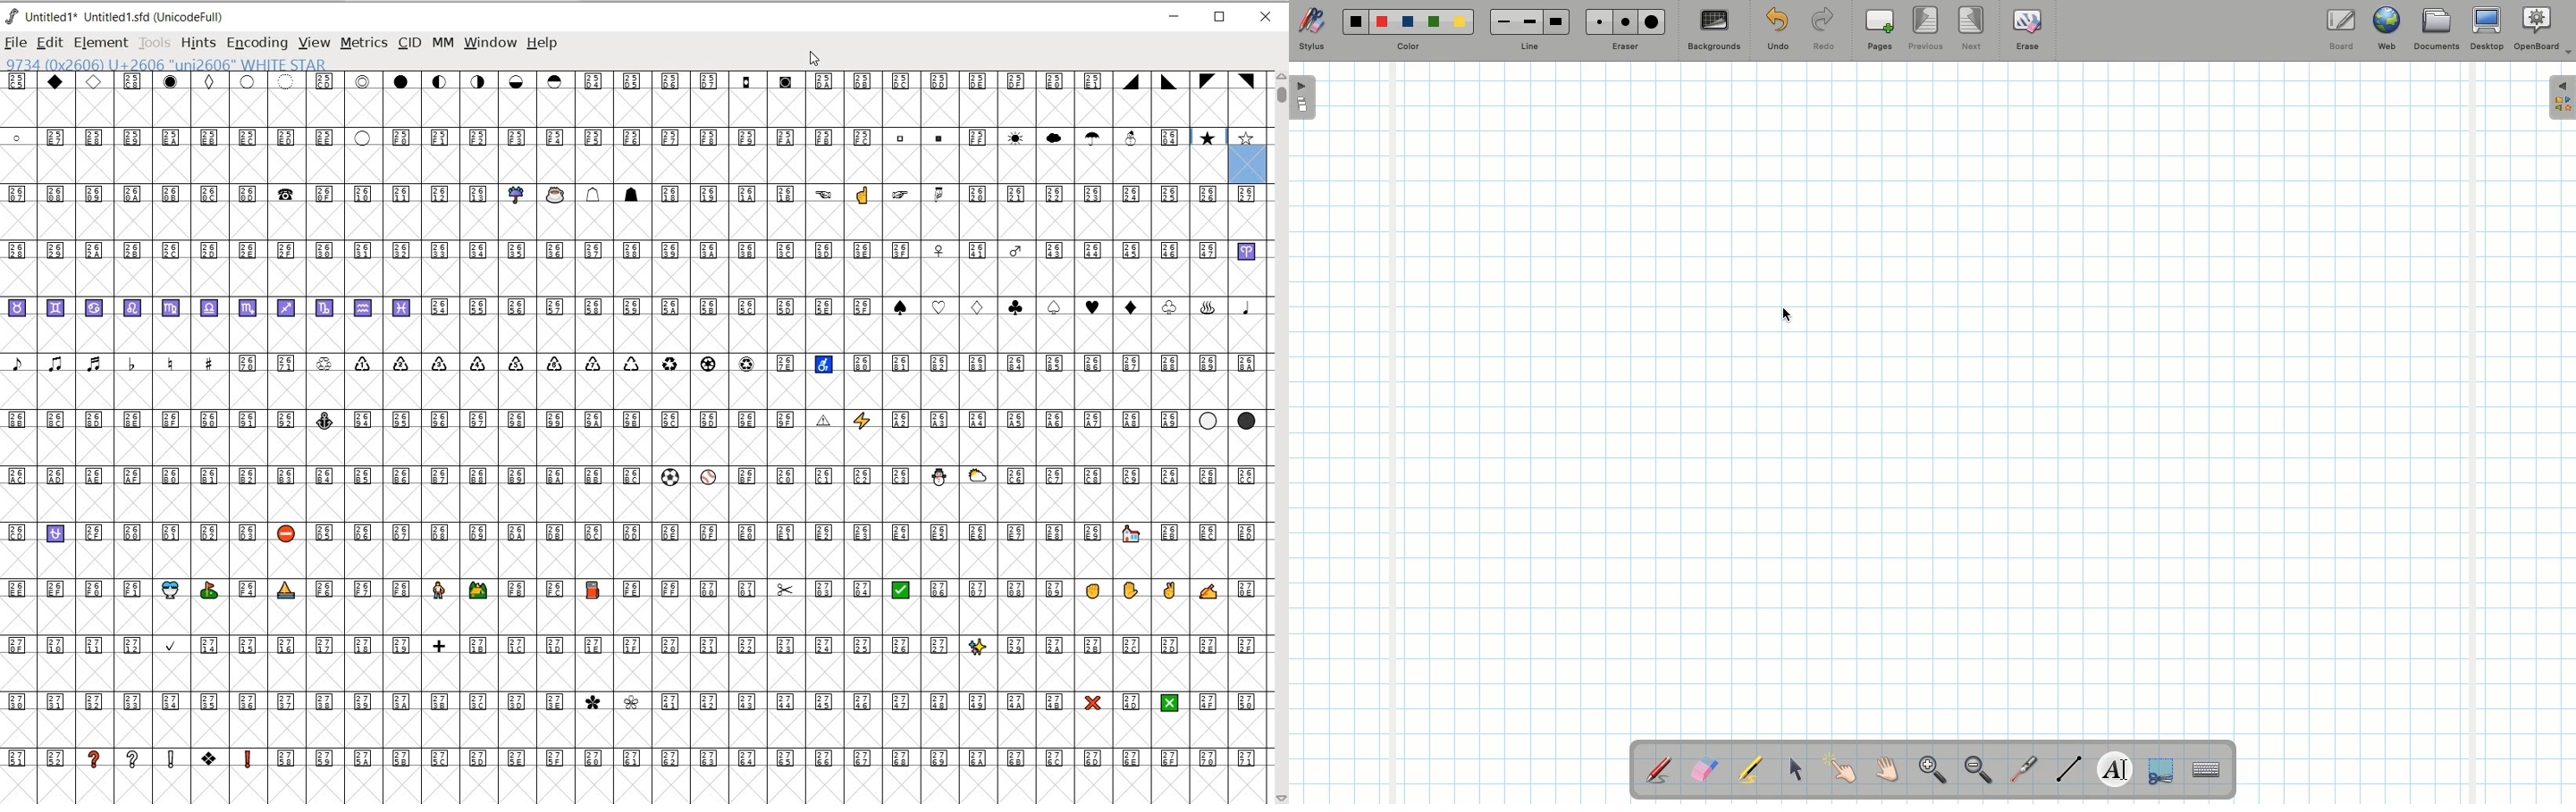 The image size is (2576, 812). I want to click on CURSOR, so click(815, 60).